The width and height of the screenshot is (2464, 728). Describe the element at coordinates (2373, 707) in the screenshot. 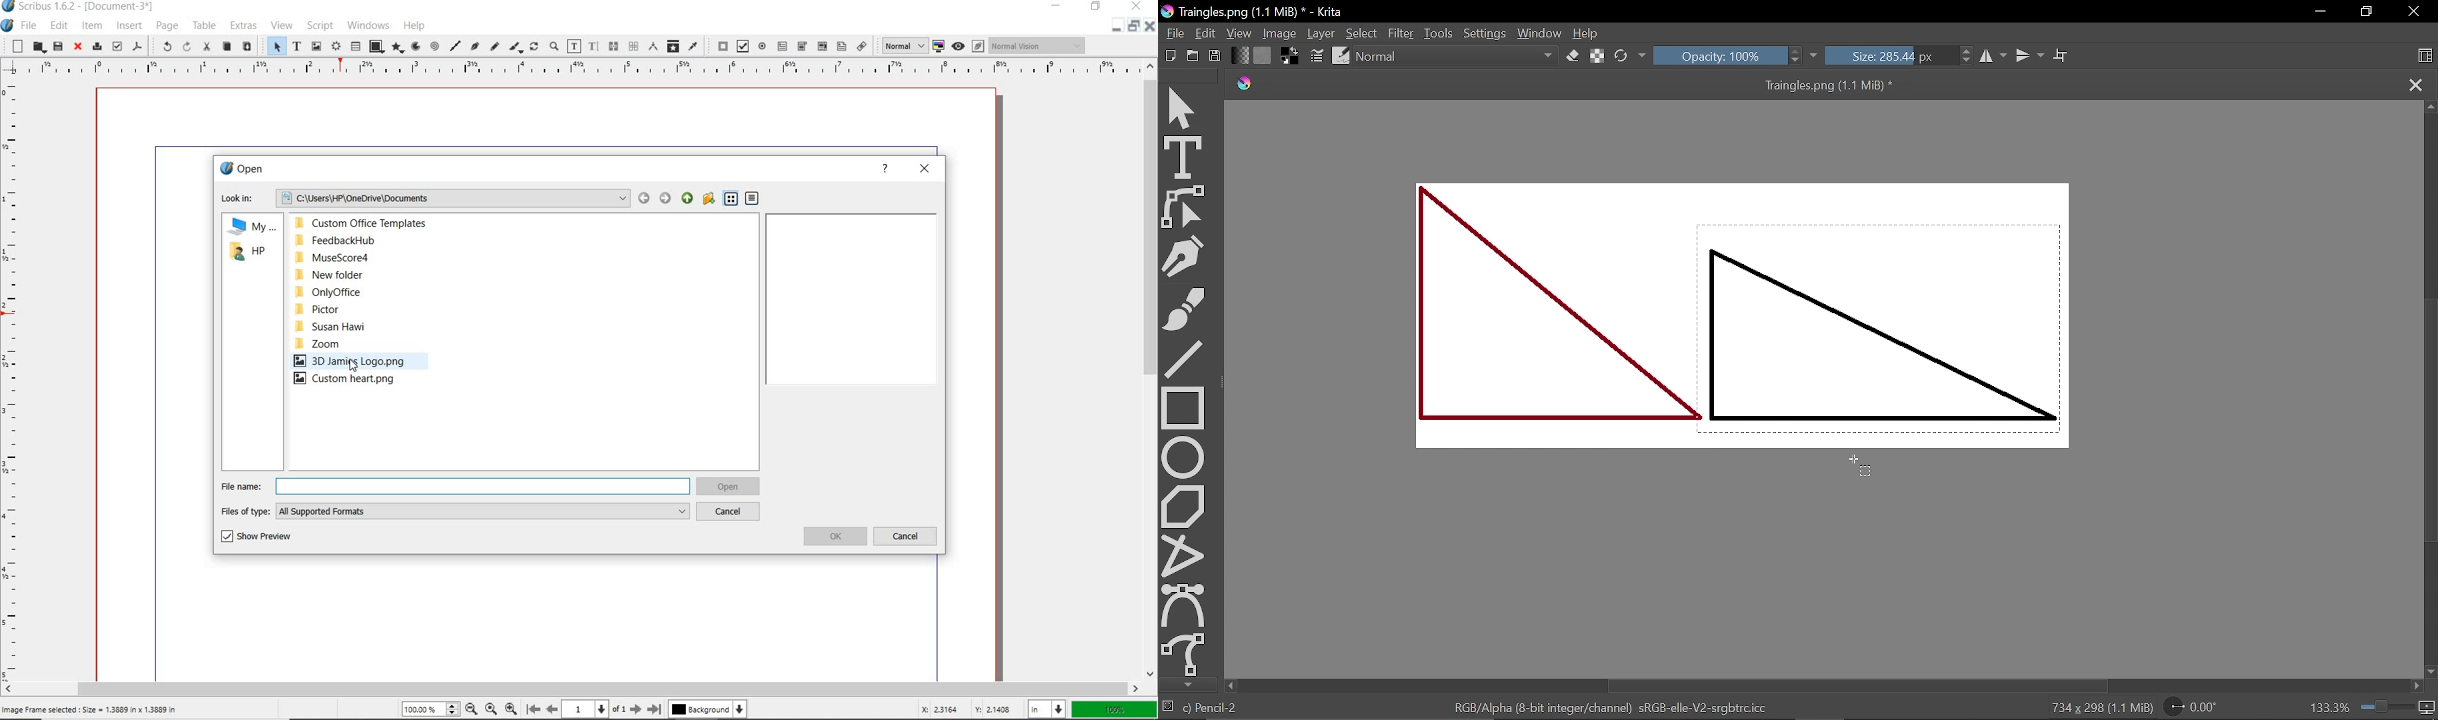

I see `133.3%` at that location.